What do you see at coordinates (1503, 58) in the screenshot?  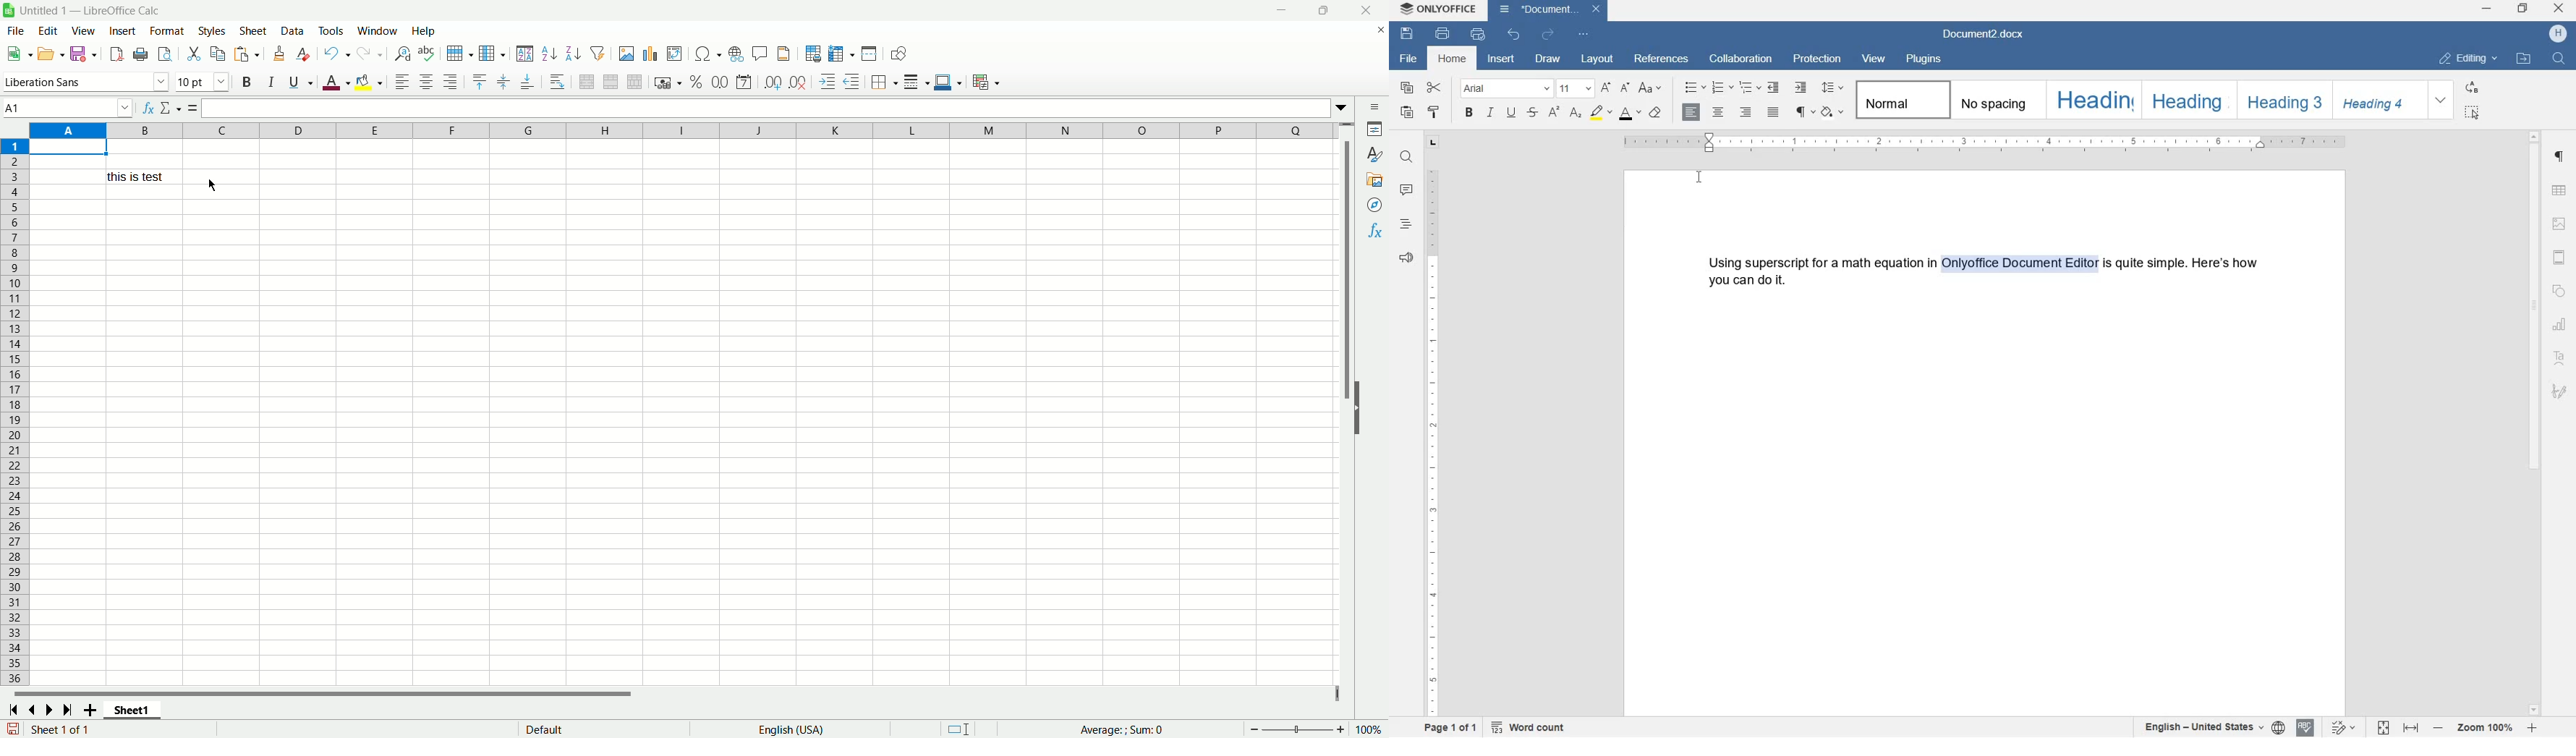 I see `insert` at bounding box center [1503, 58].